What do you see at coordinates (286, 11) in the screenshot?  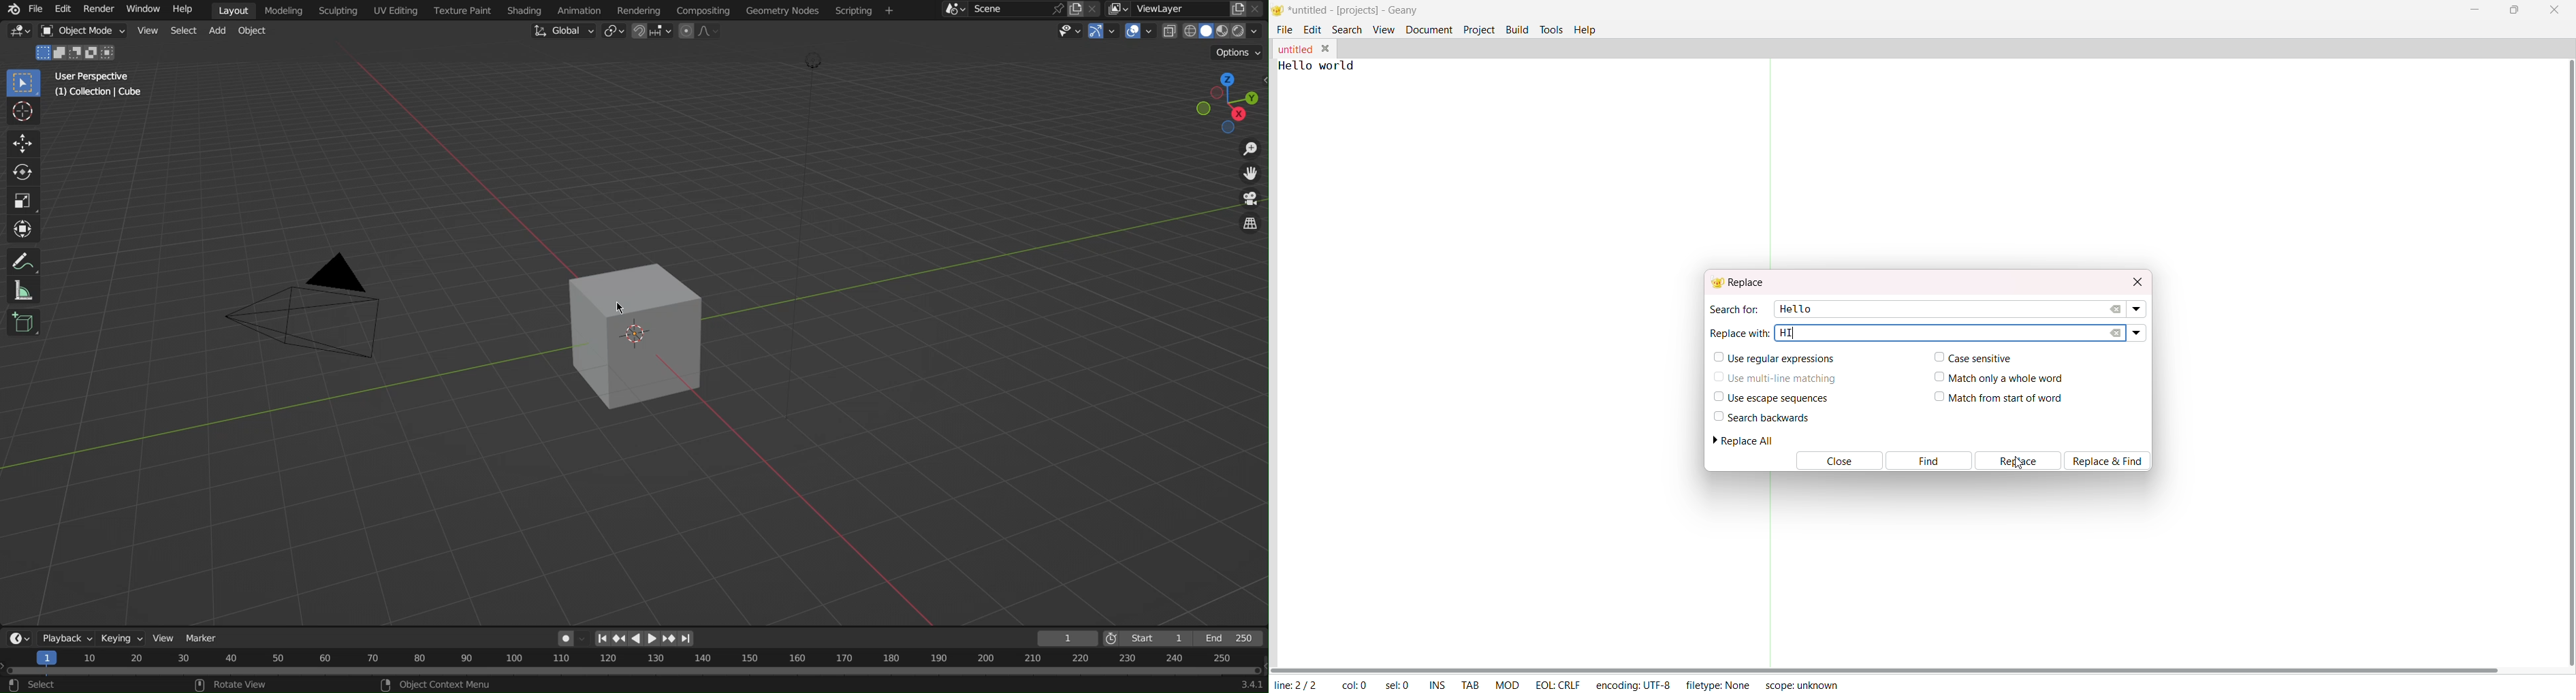 I see `Modeling` at bounding box center [286, 11].